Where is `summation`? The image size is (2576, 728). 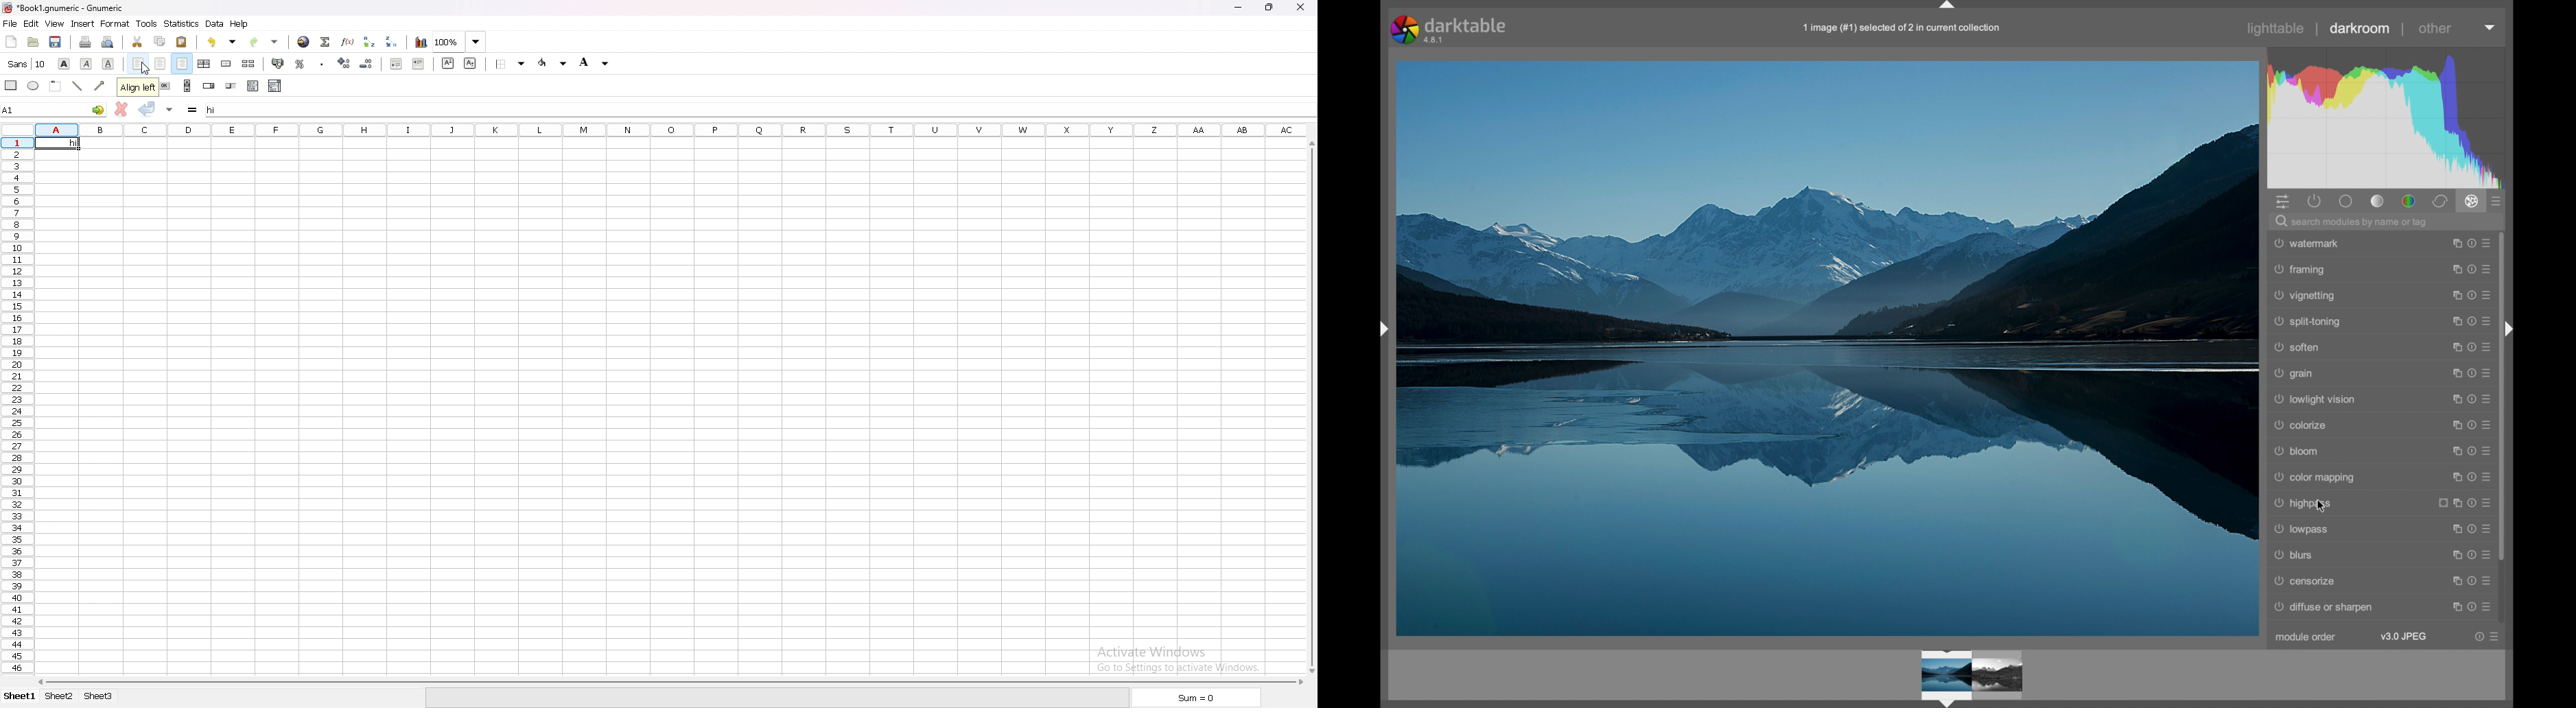 summation is located at coordinates (325, 41).